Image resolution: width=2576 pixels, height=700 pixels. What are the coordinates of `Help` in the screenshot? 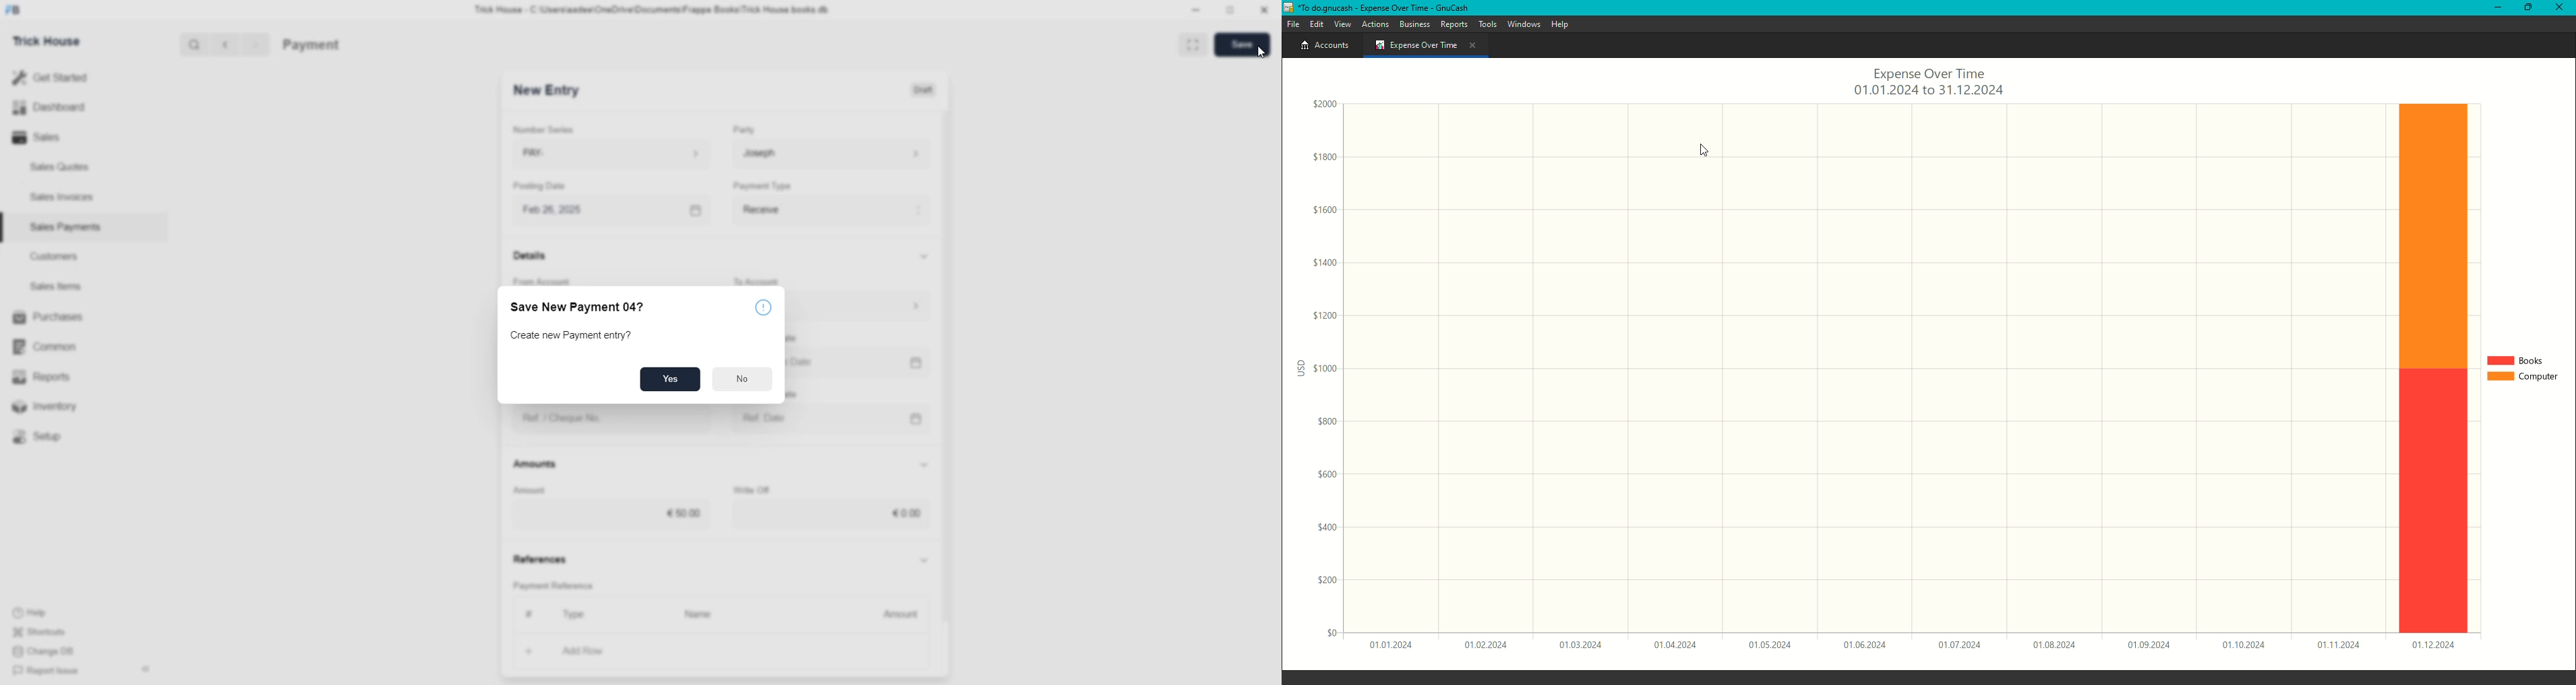 It's located at (1561, 25).